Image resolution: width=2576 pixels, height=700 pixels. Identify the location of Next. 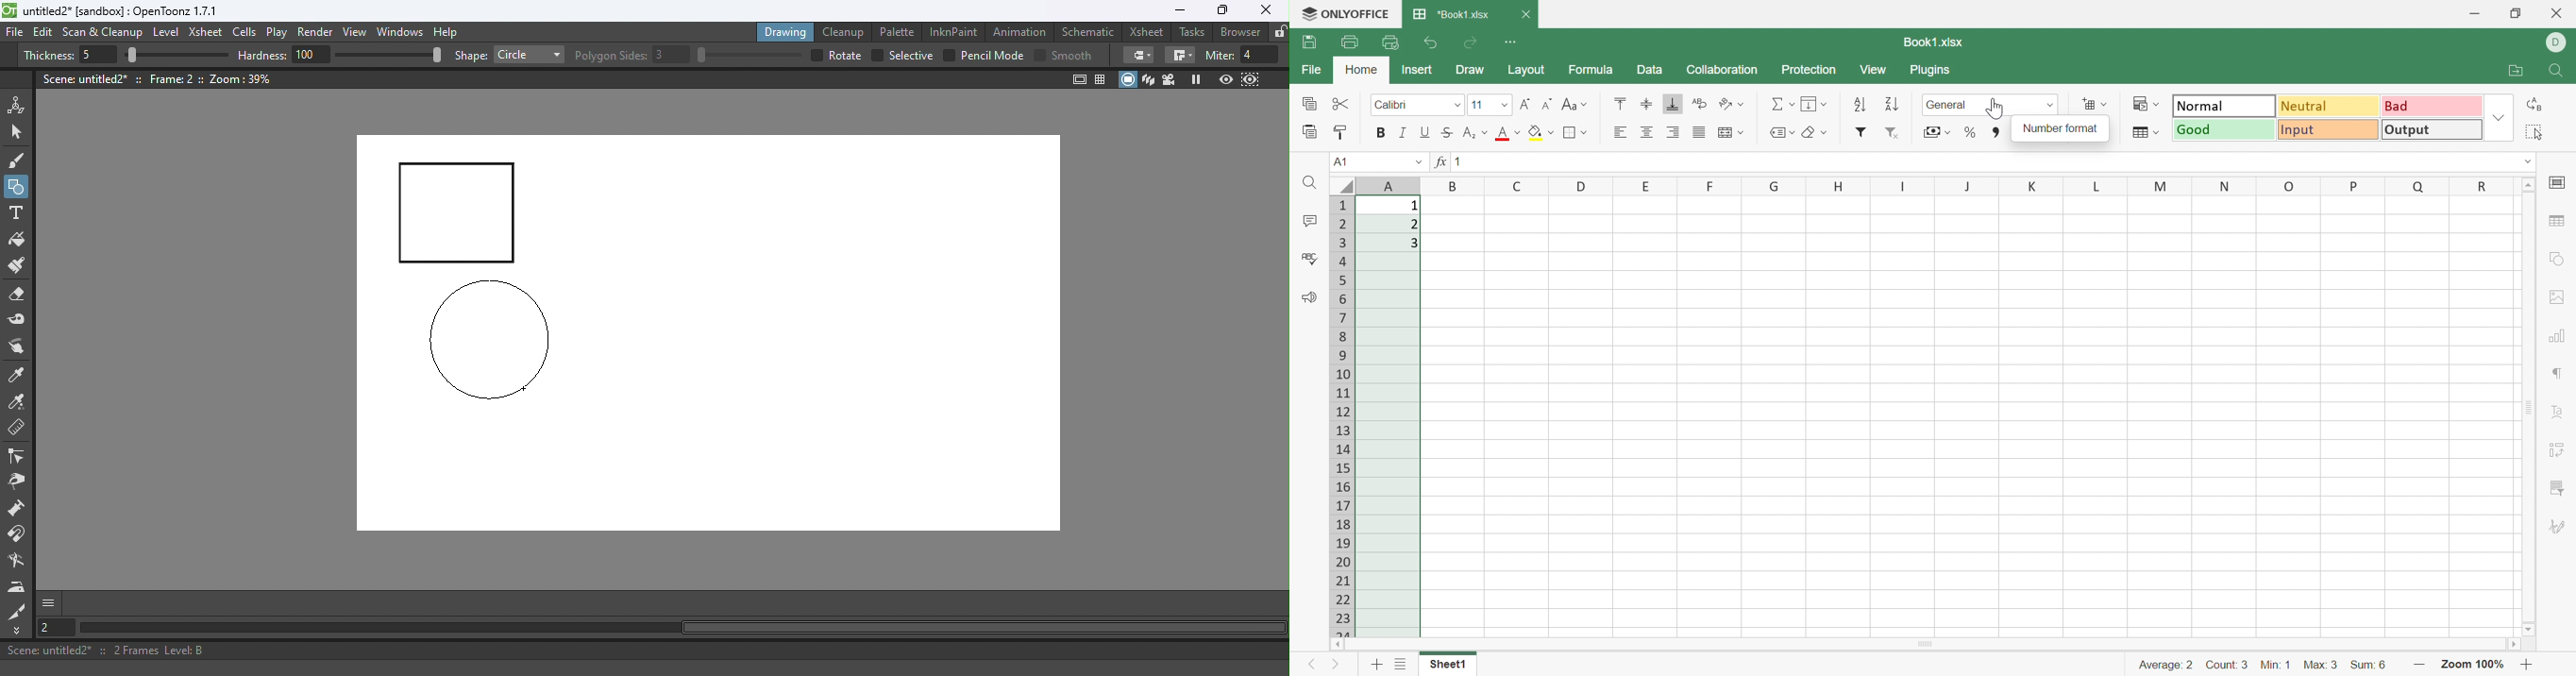
(1336, 667).